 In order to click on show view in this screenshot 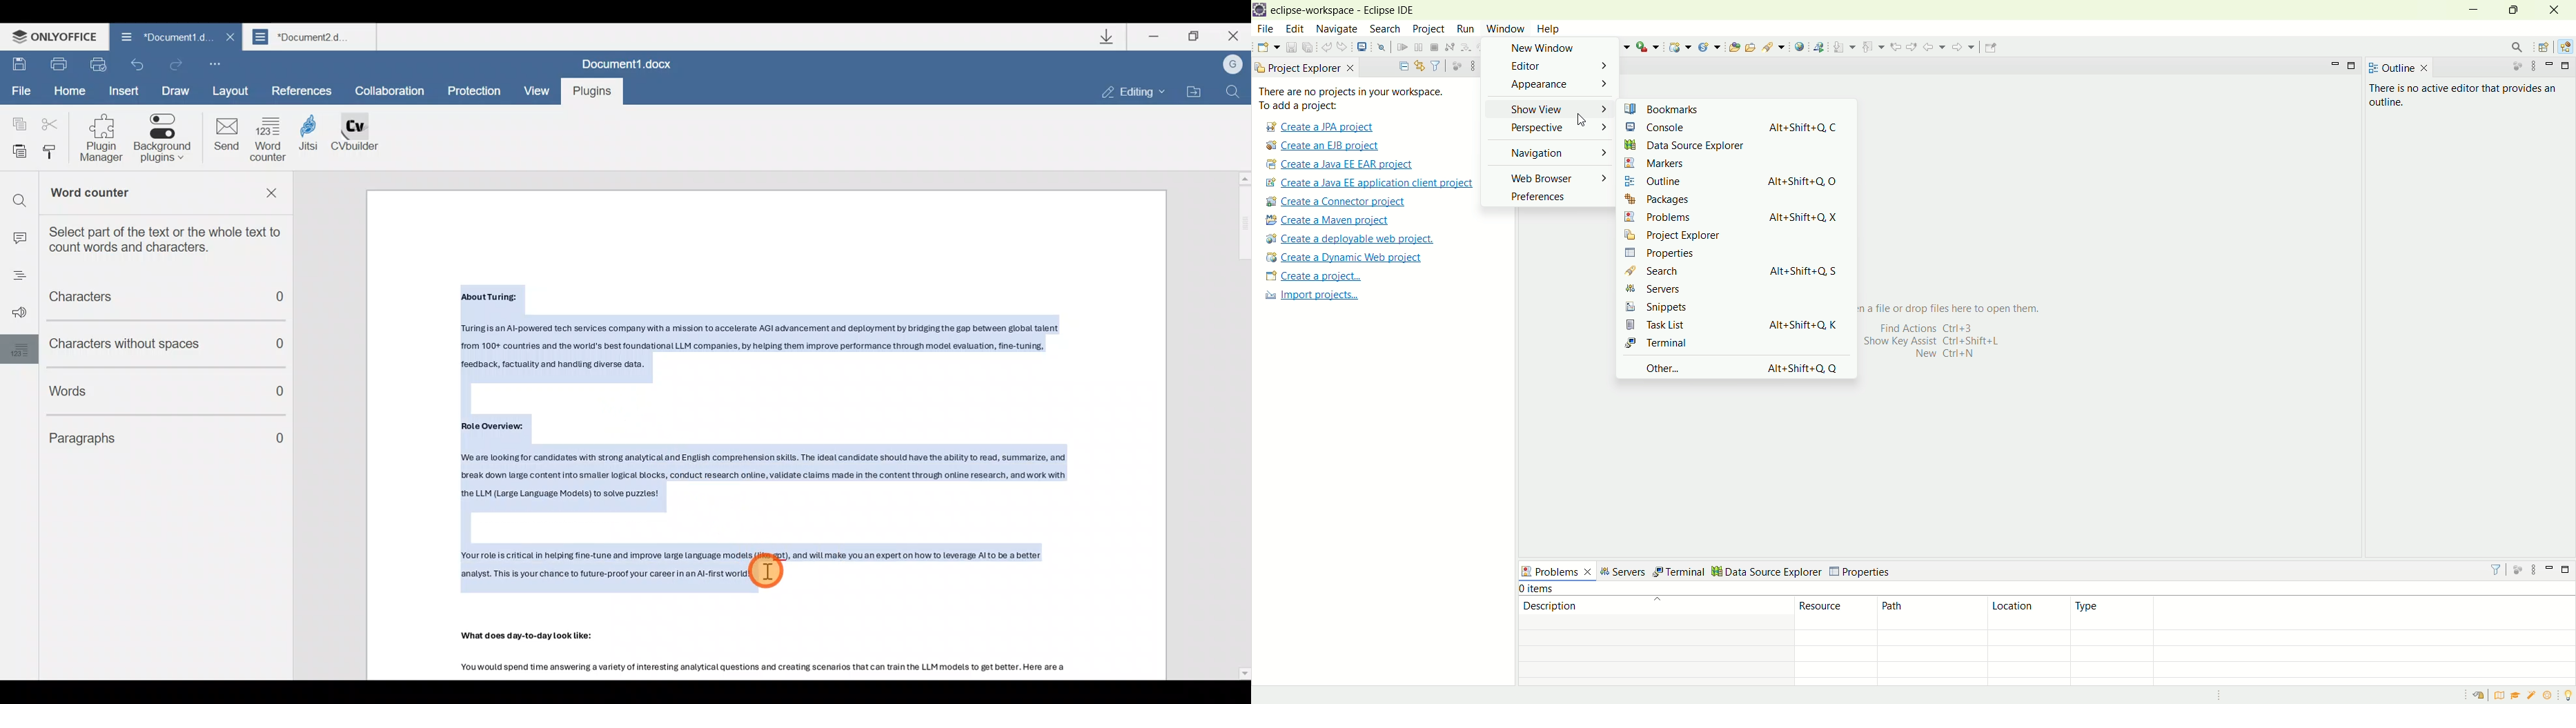, I will do `click(1551, 110)`.